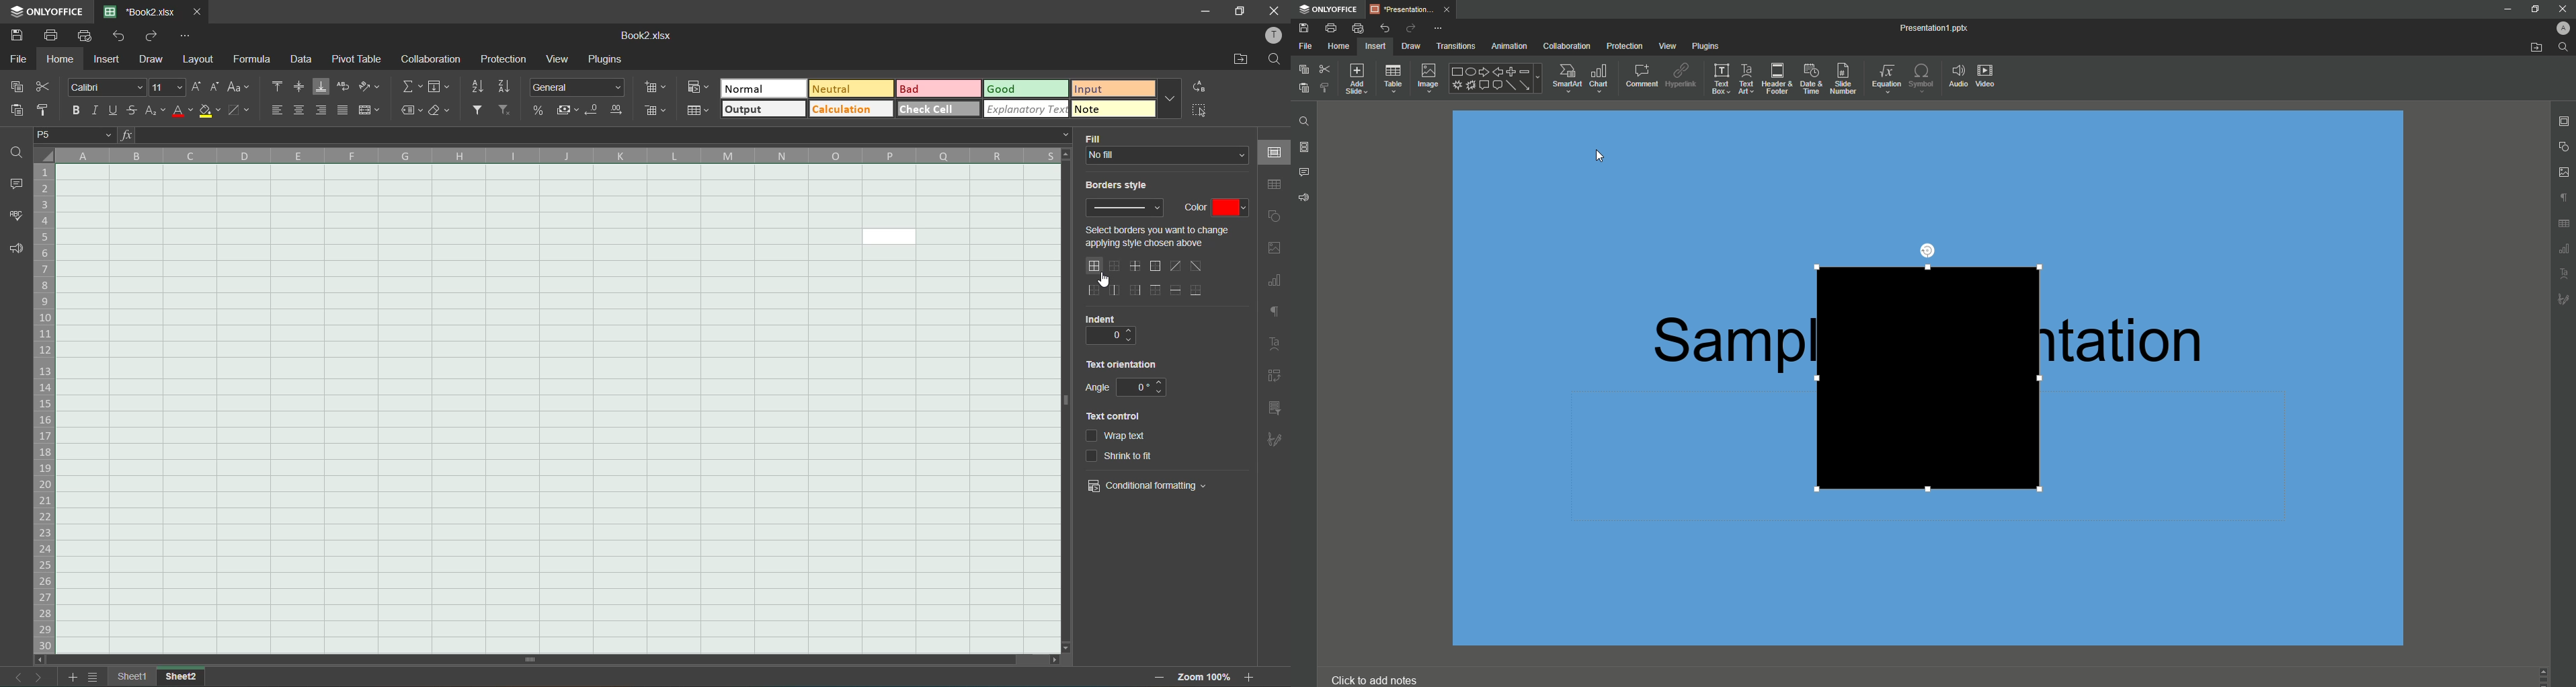 Image resolution: width=2576 pixels, height=700 pixels. I want to click on File, so click(1306, 46).